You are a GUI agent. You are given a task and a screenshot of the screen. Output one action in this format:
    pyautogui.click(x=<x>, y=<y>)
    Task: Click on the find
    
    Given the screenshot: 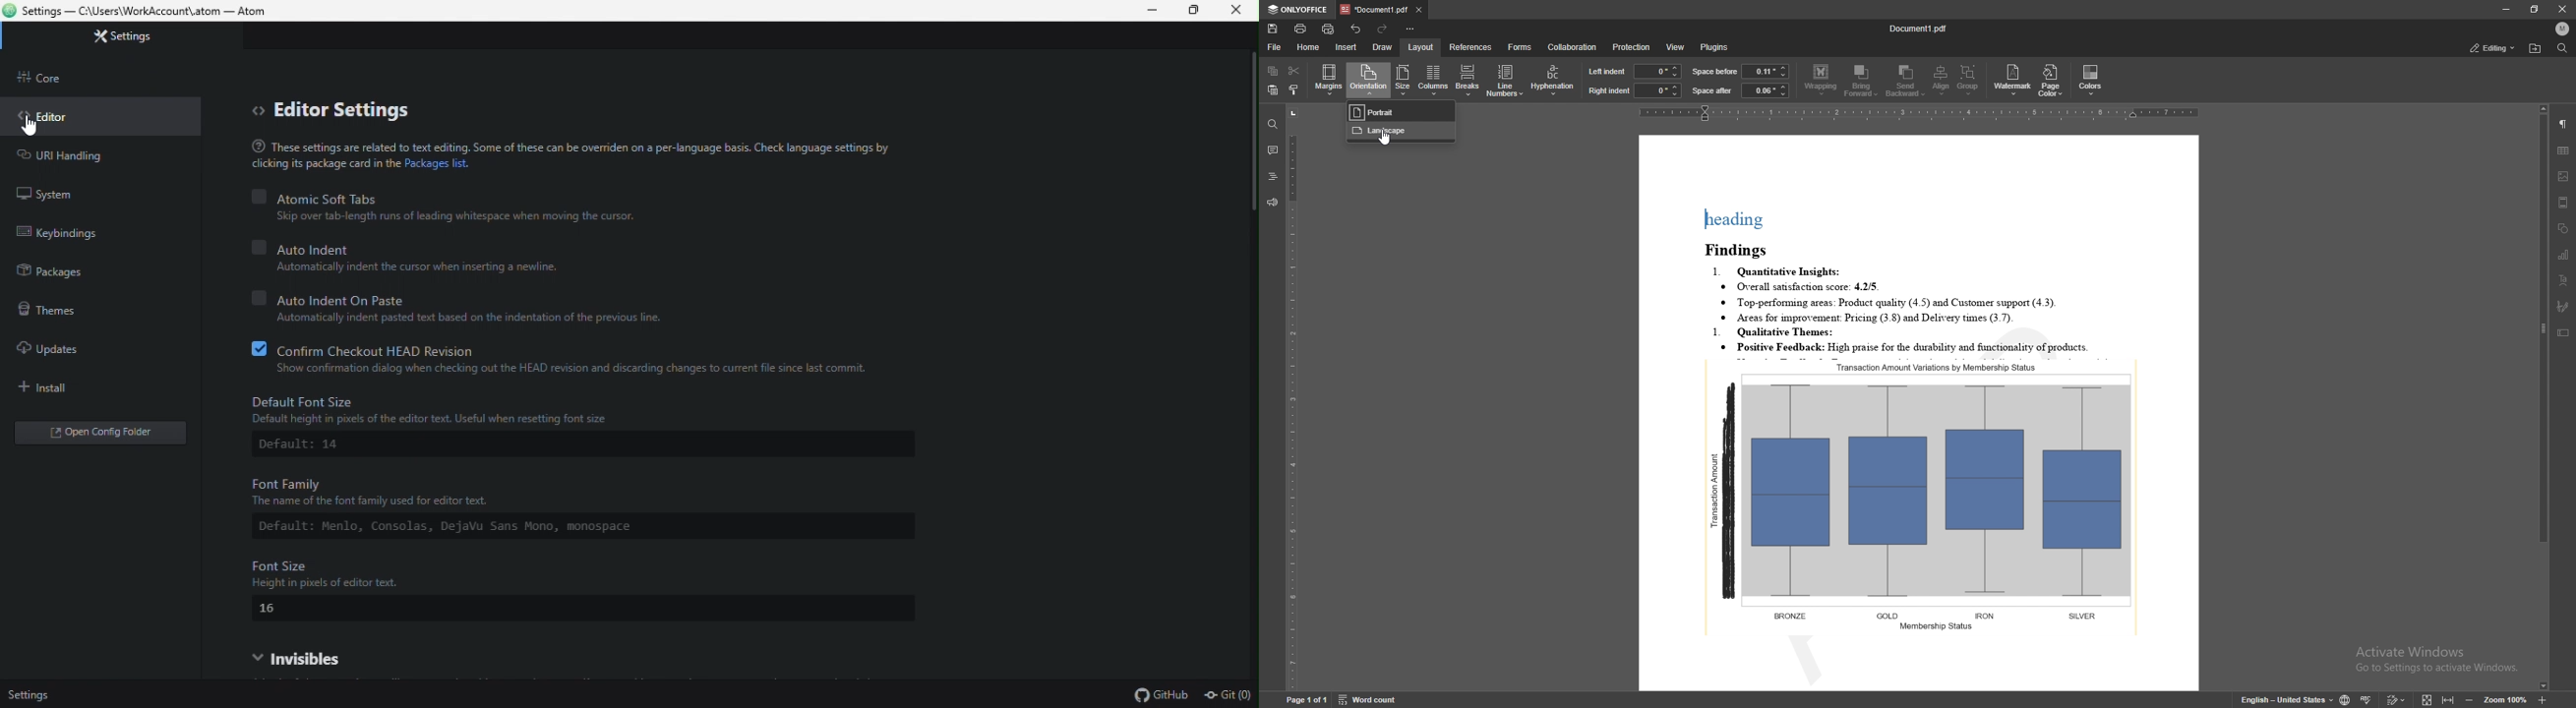 What is the action you would take?
    pyautogui.click(x=2563, y=48)
    